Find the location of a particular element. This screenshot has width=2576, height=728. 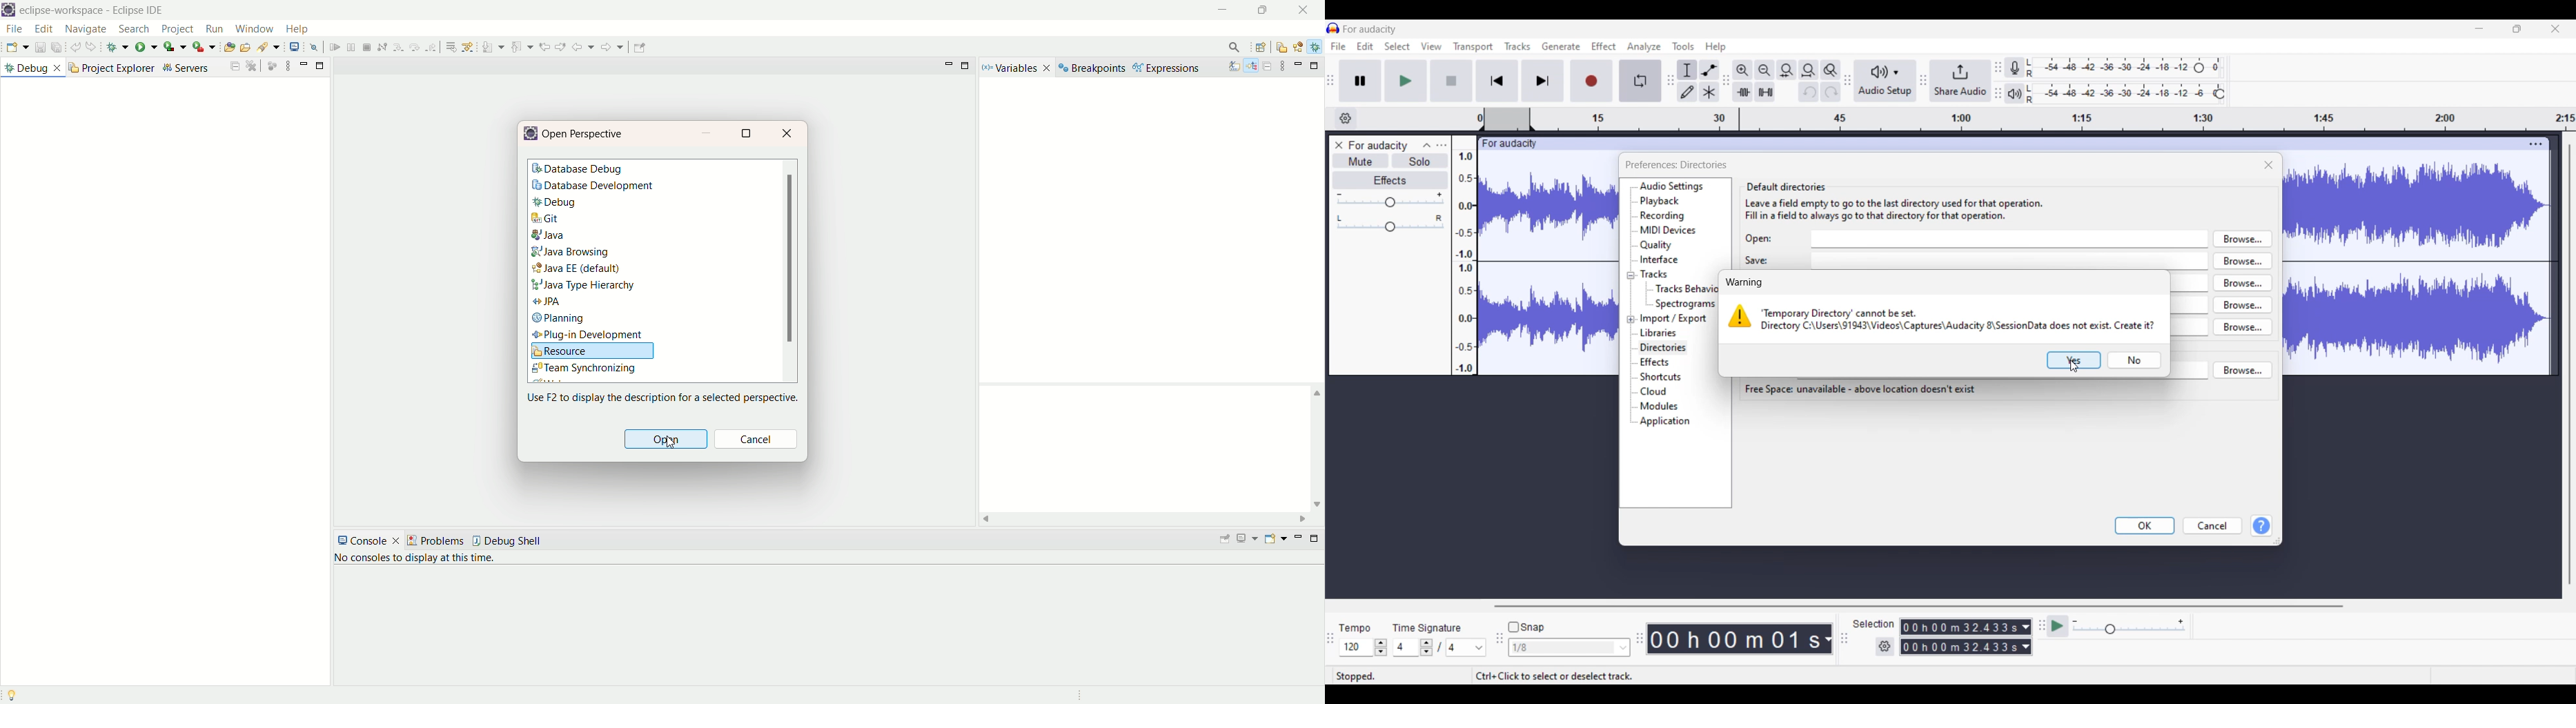

Pan scale is located at coordinates (1390, 224).